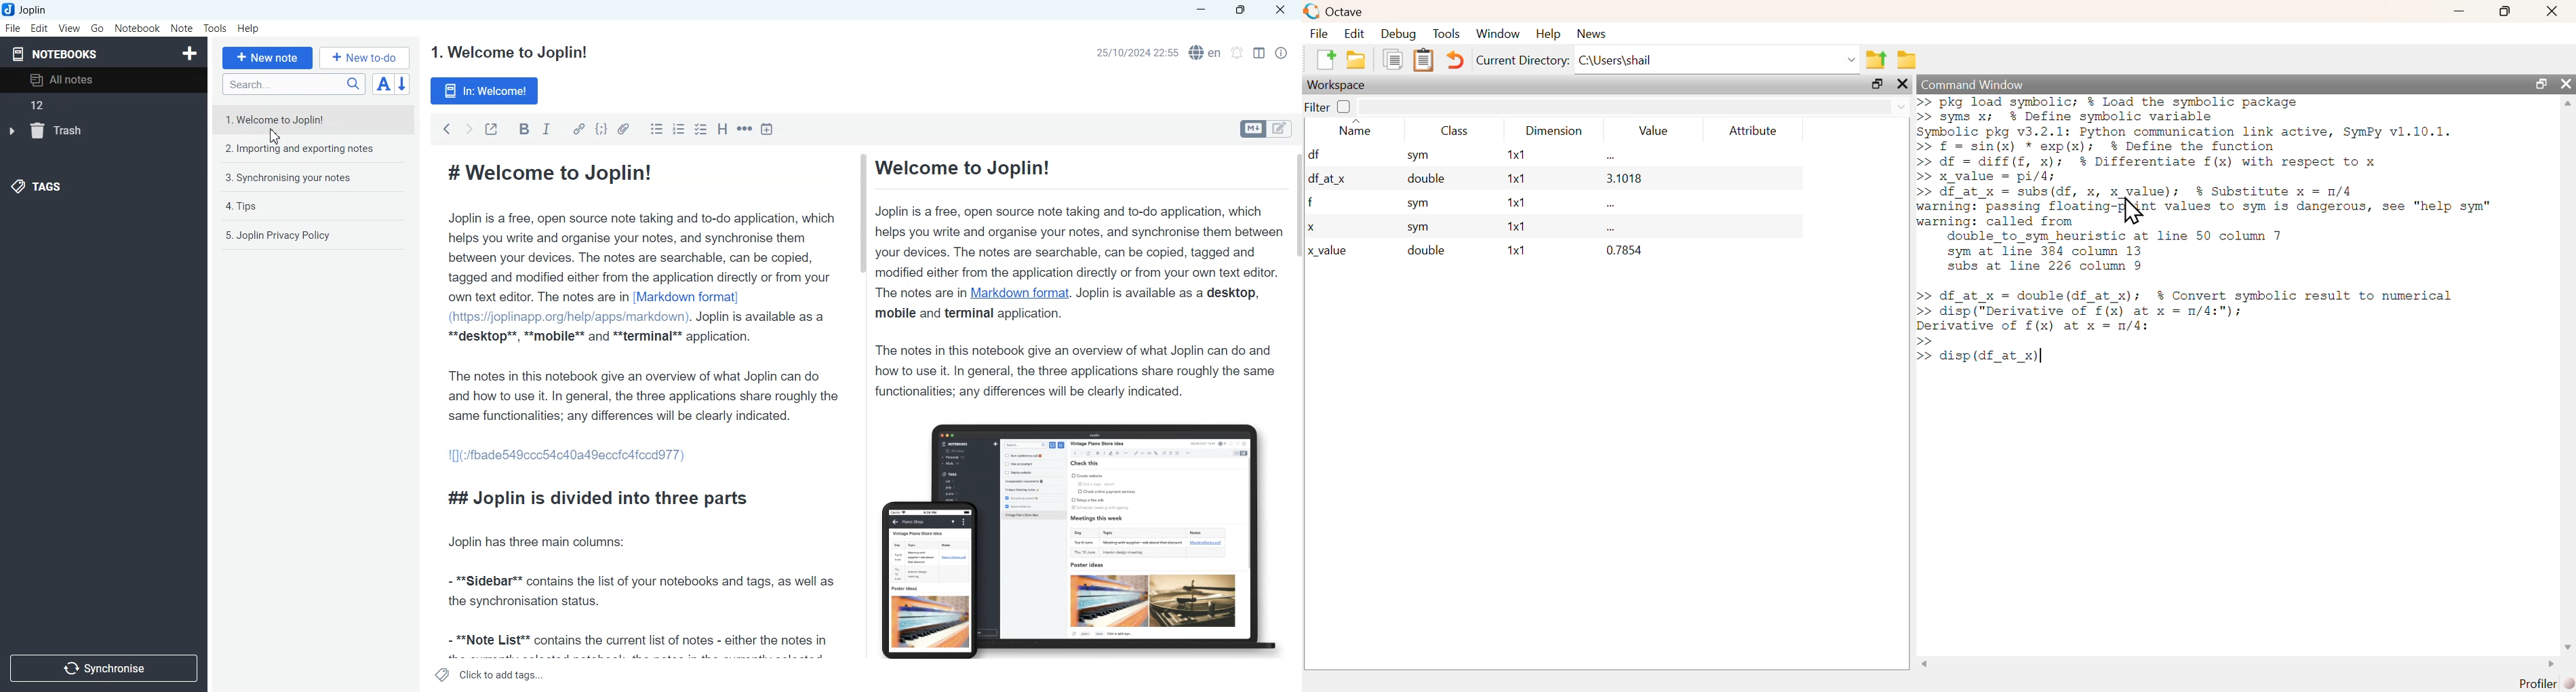  Describe the element at coordinates (1546, 34) in the screenshot. I see `Help` at that location.